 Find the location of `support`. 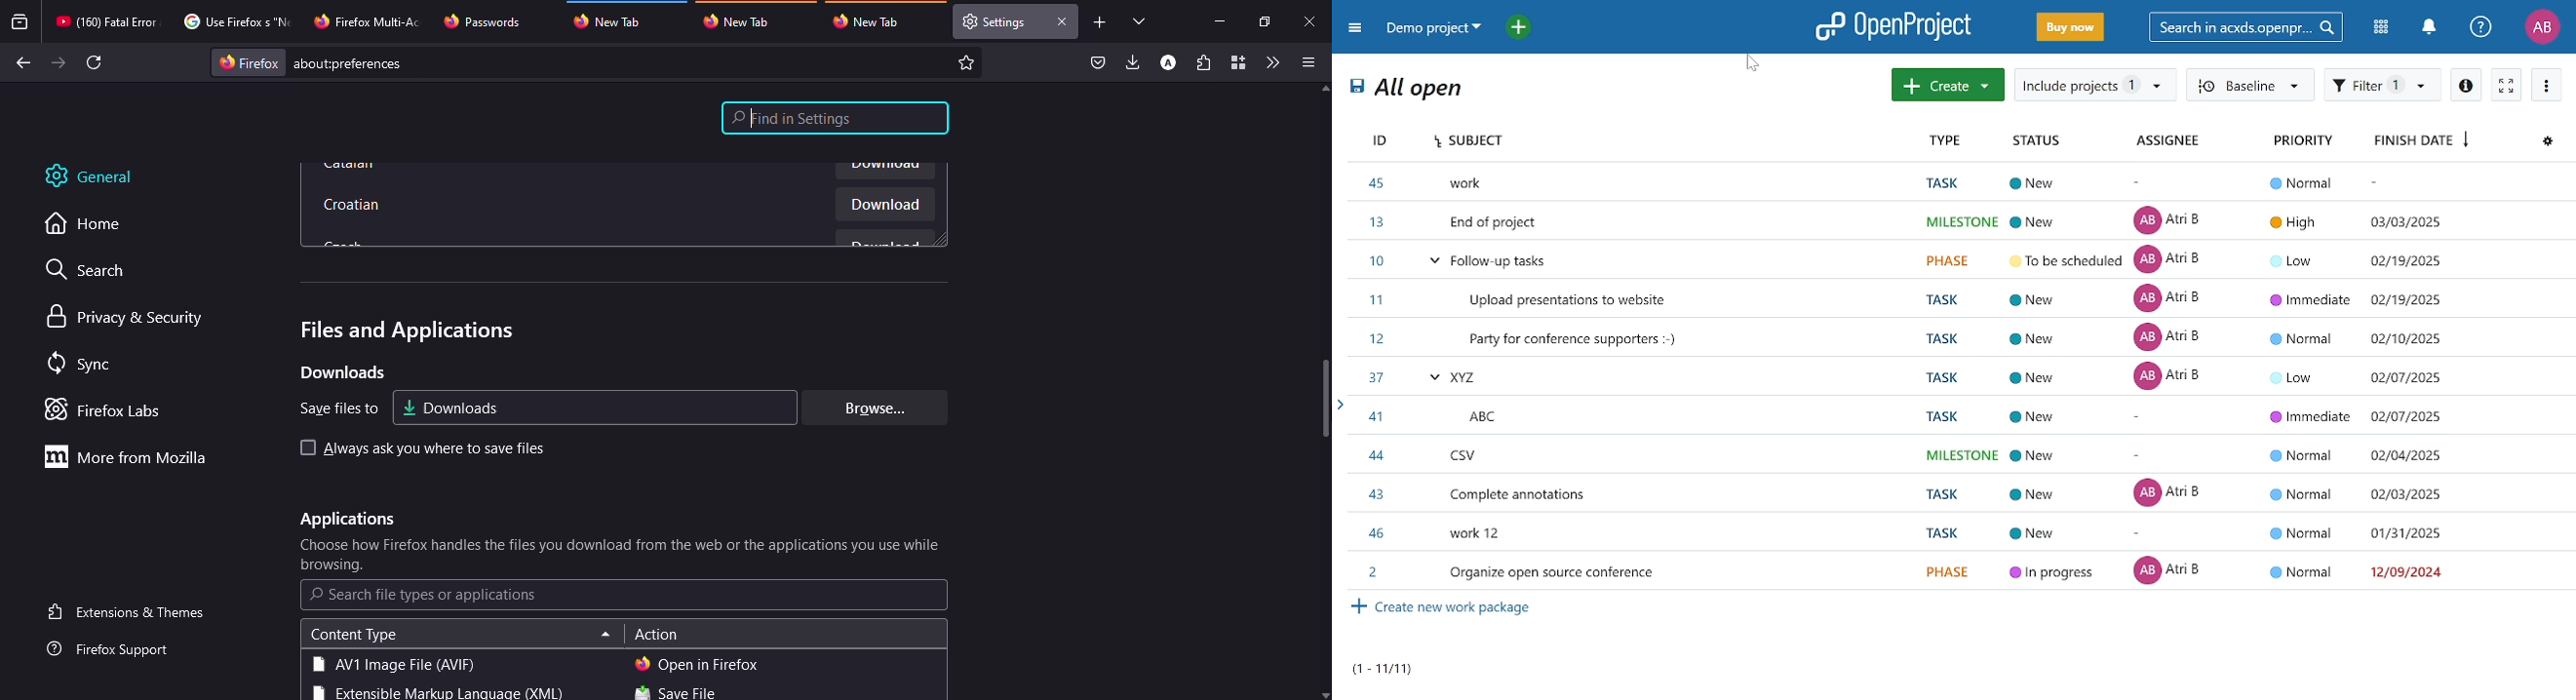

support is located at coordinates (114, 650).